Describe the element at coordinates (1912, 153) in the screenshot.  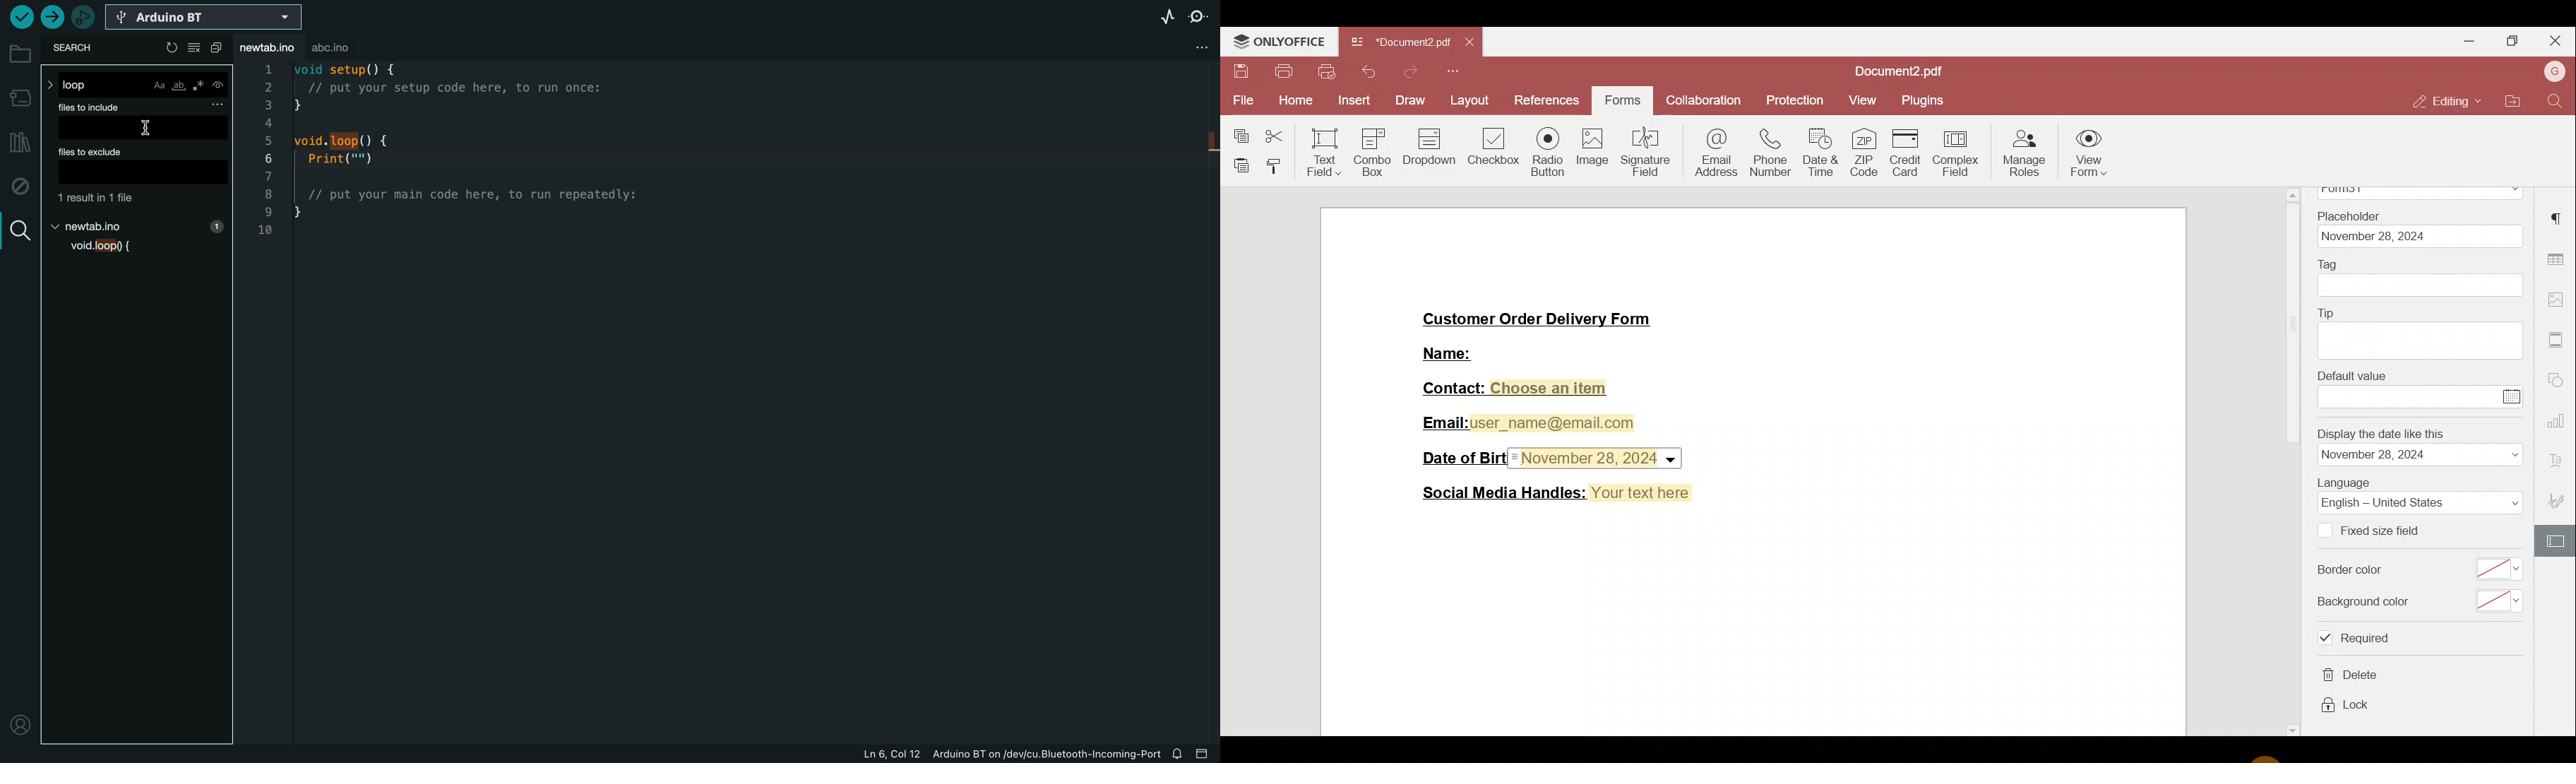
I see `Credit card` at that location.